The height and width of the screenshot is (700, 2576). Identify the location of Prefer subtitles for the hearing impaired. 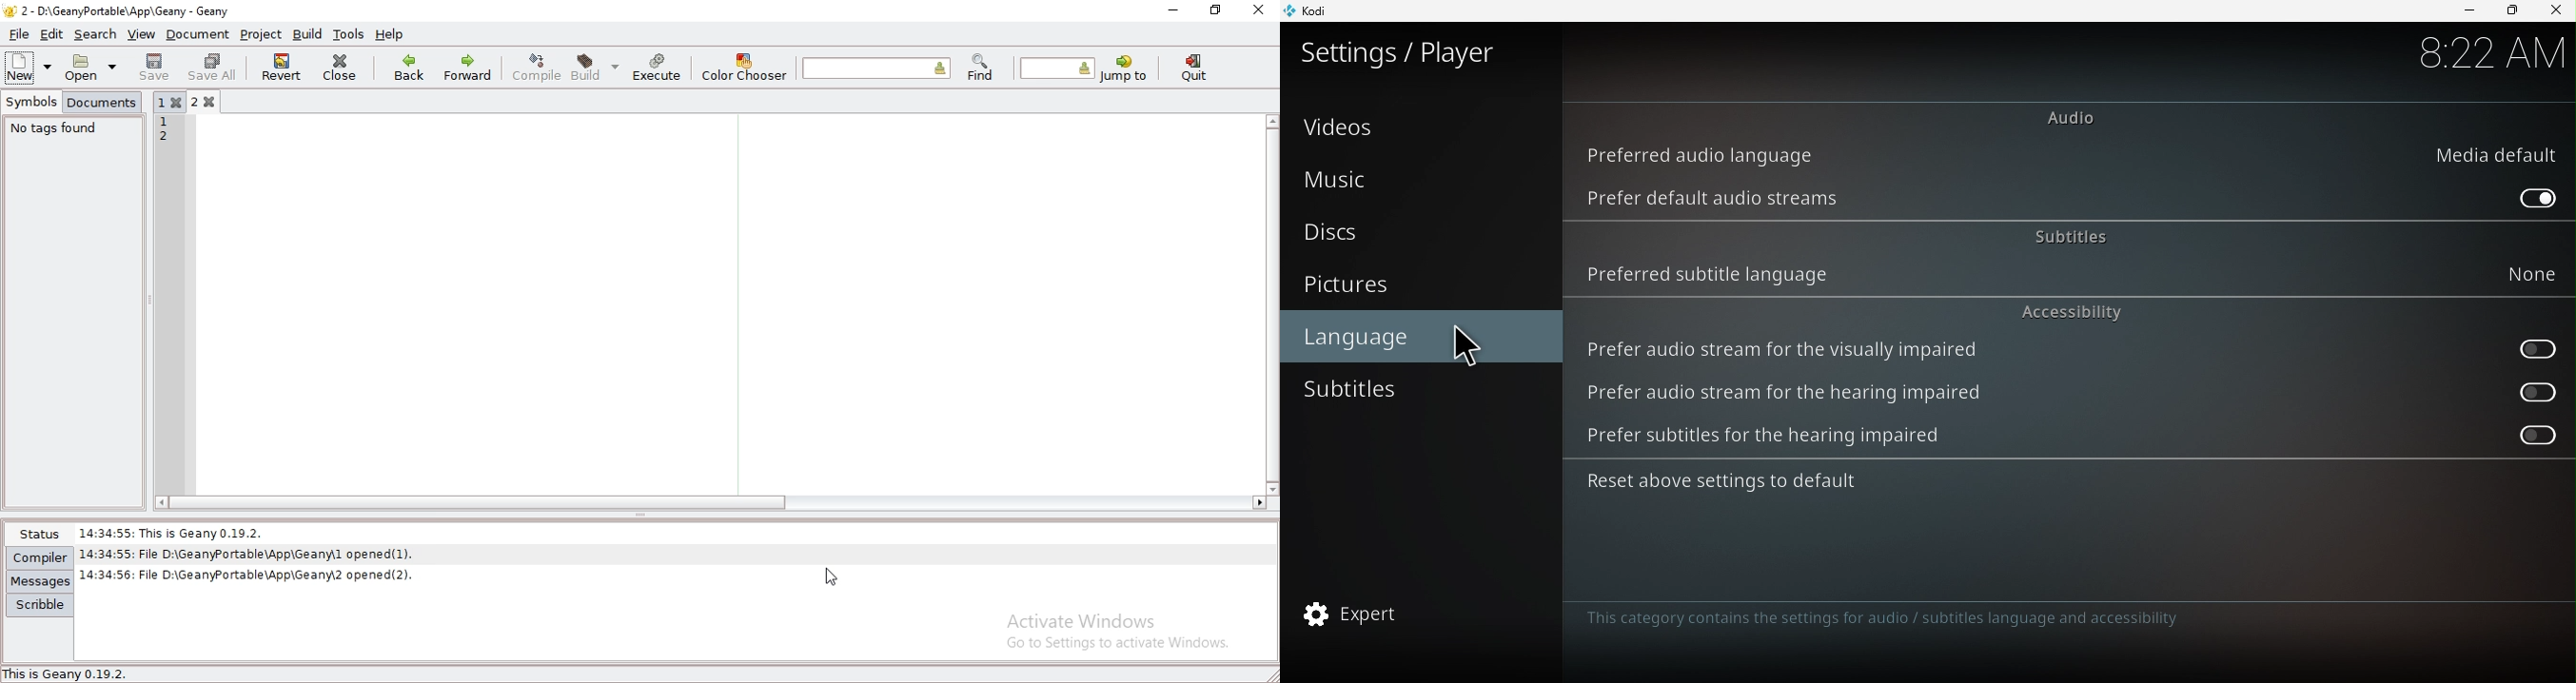
(2521, 436).